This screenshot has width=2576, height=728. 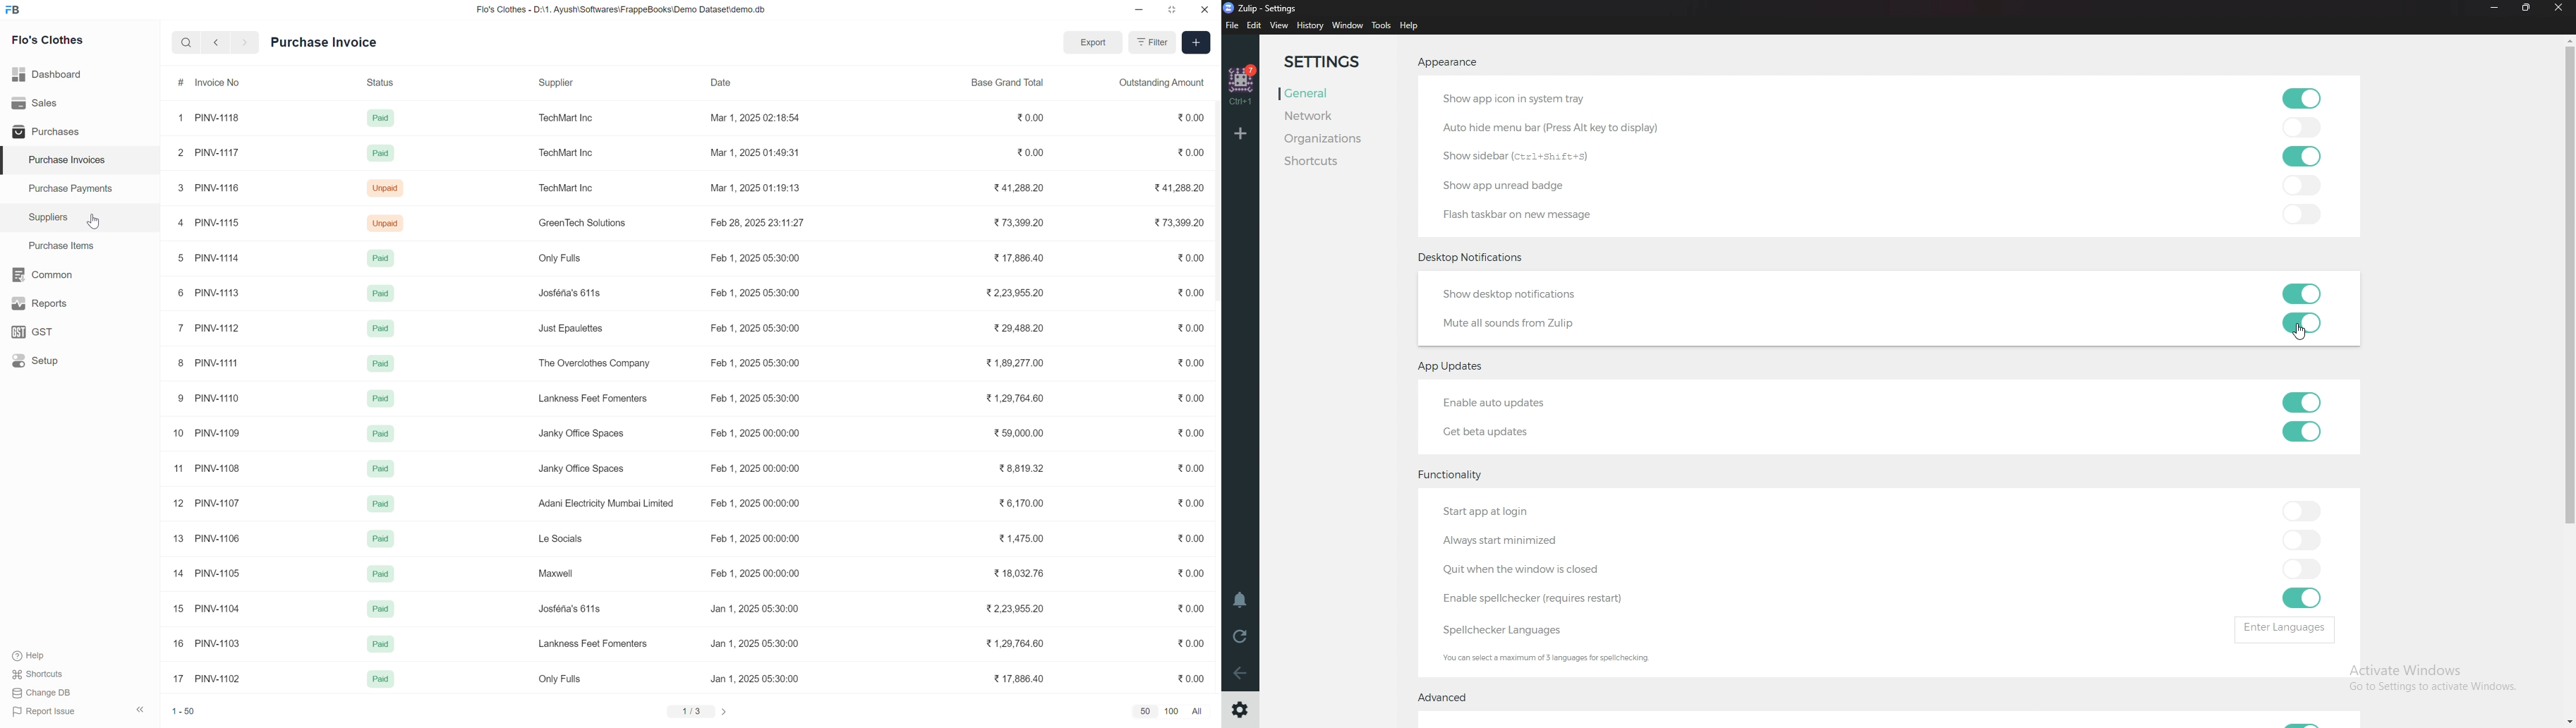 I want to click on ¥59,000.00, so click(x=1015, y=433).